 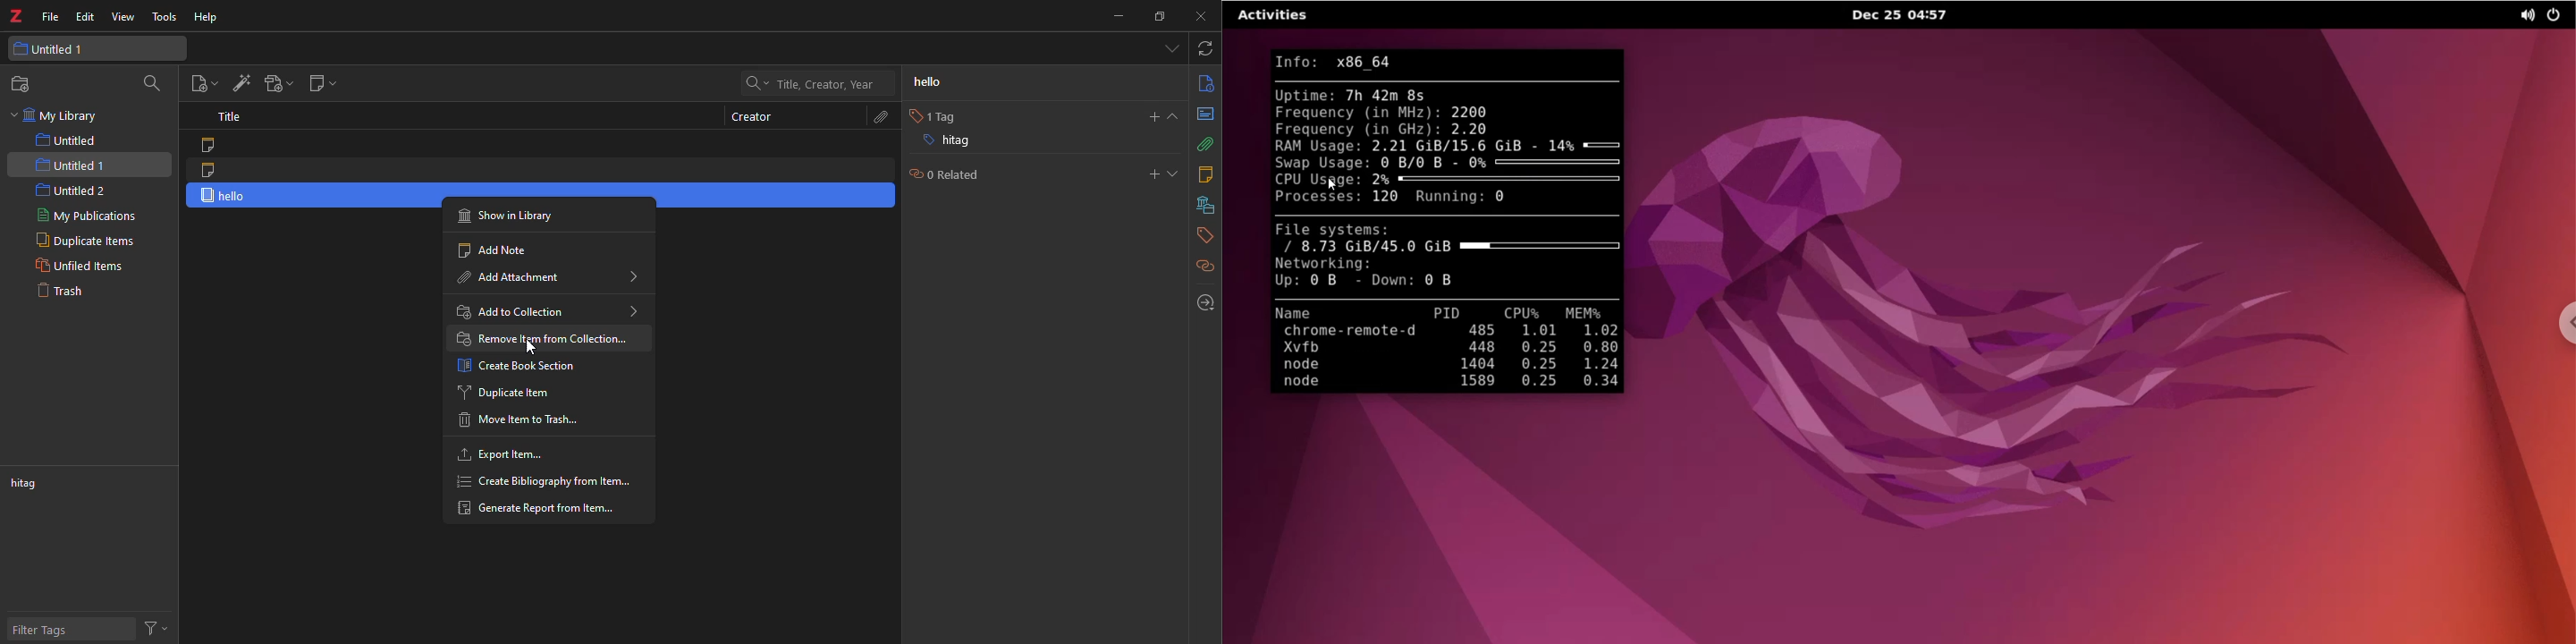 What do you see at coordinates (1198, 17) in the screenshot?
I see `close` at bounding box center [1198, 17].